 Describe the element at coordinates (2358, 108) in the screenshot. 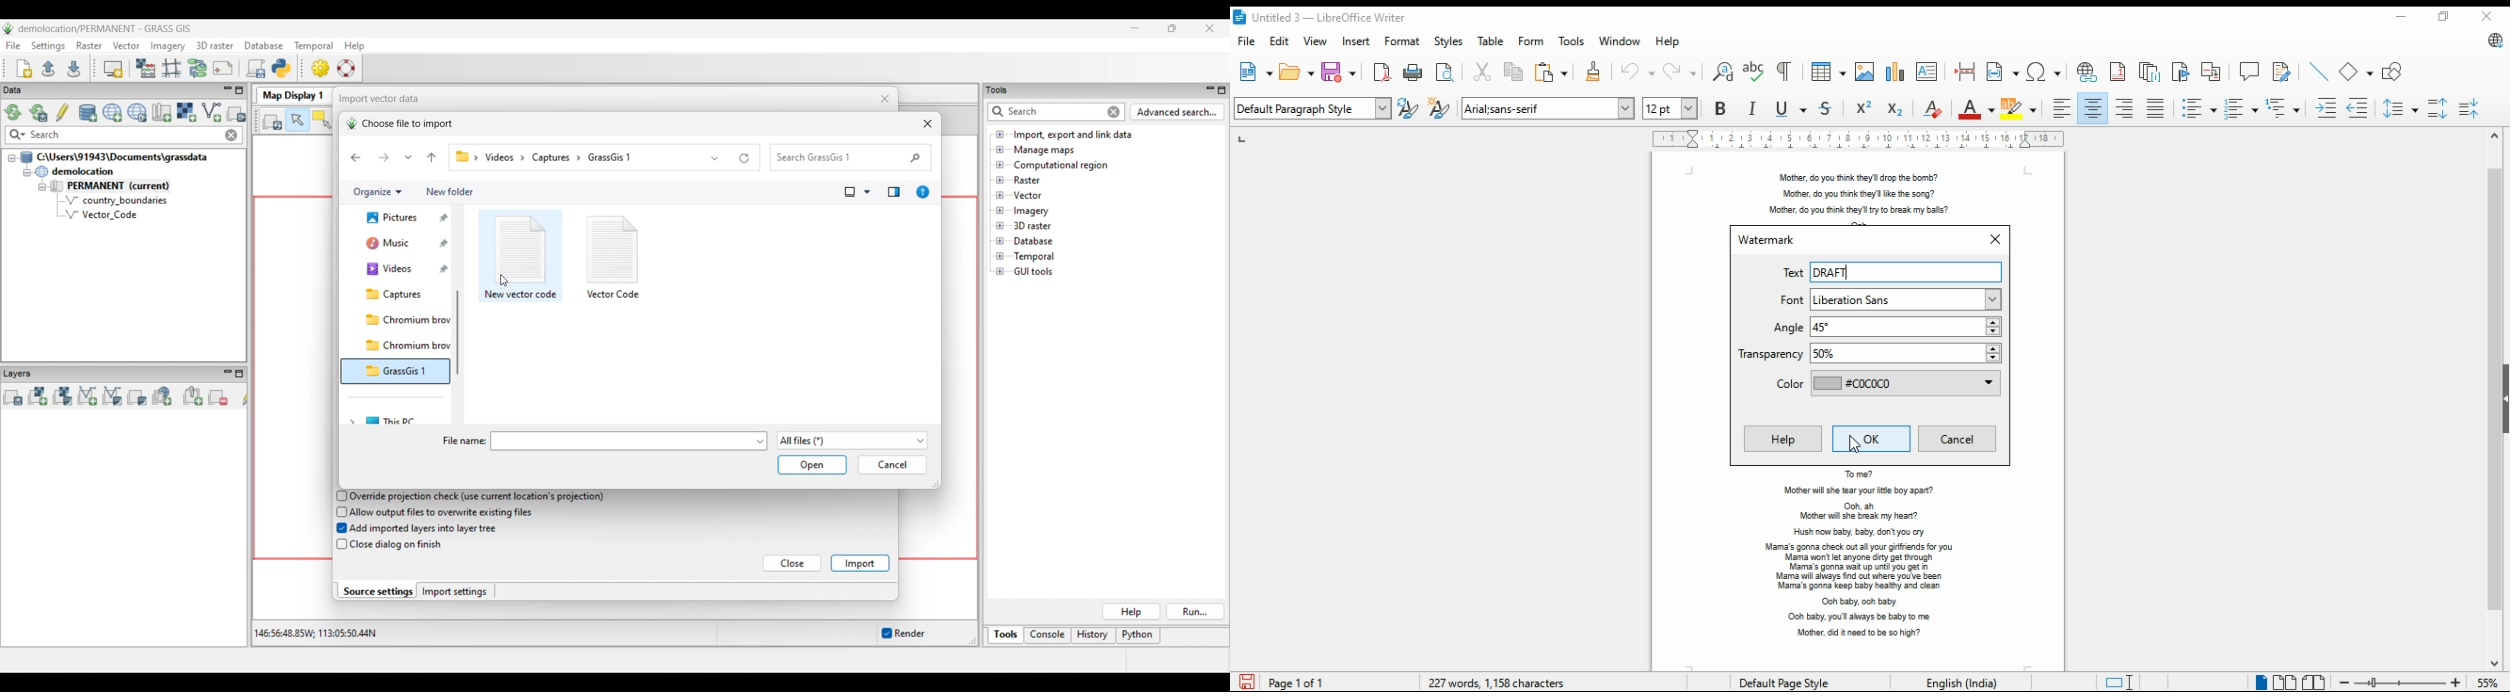

I see `decrease indent` at that location.